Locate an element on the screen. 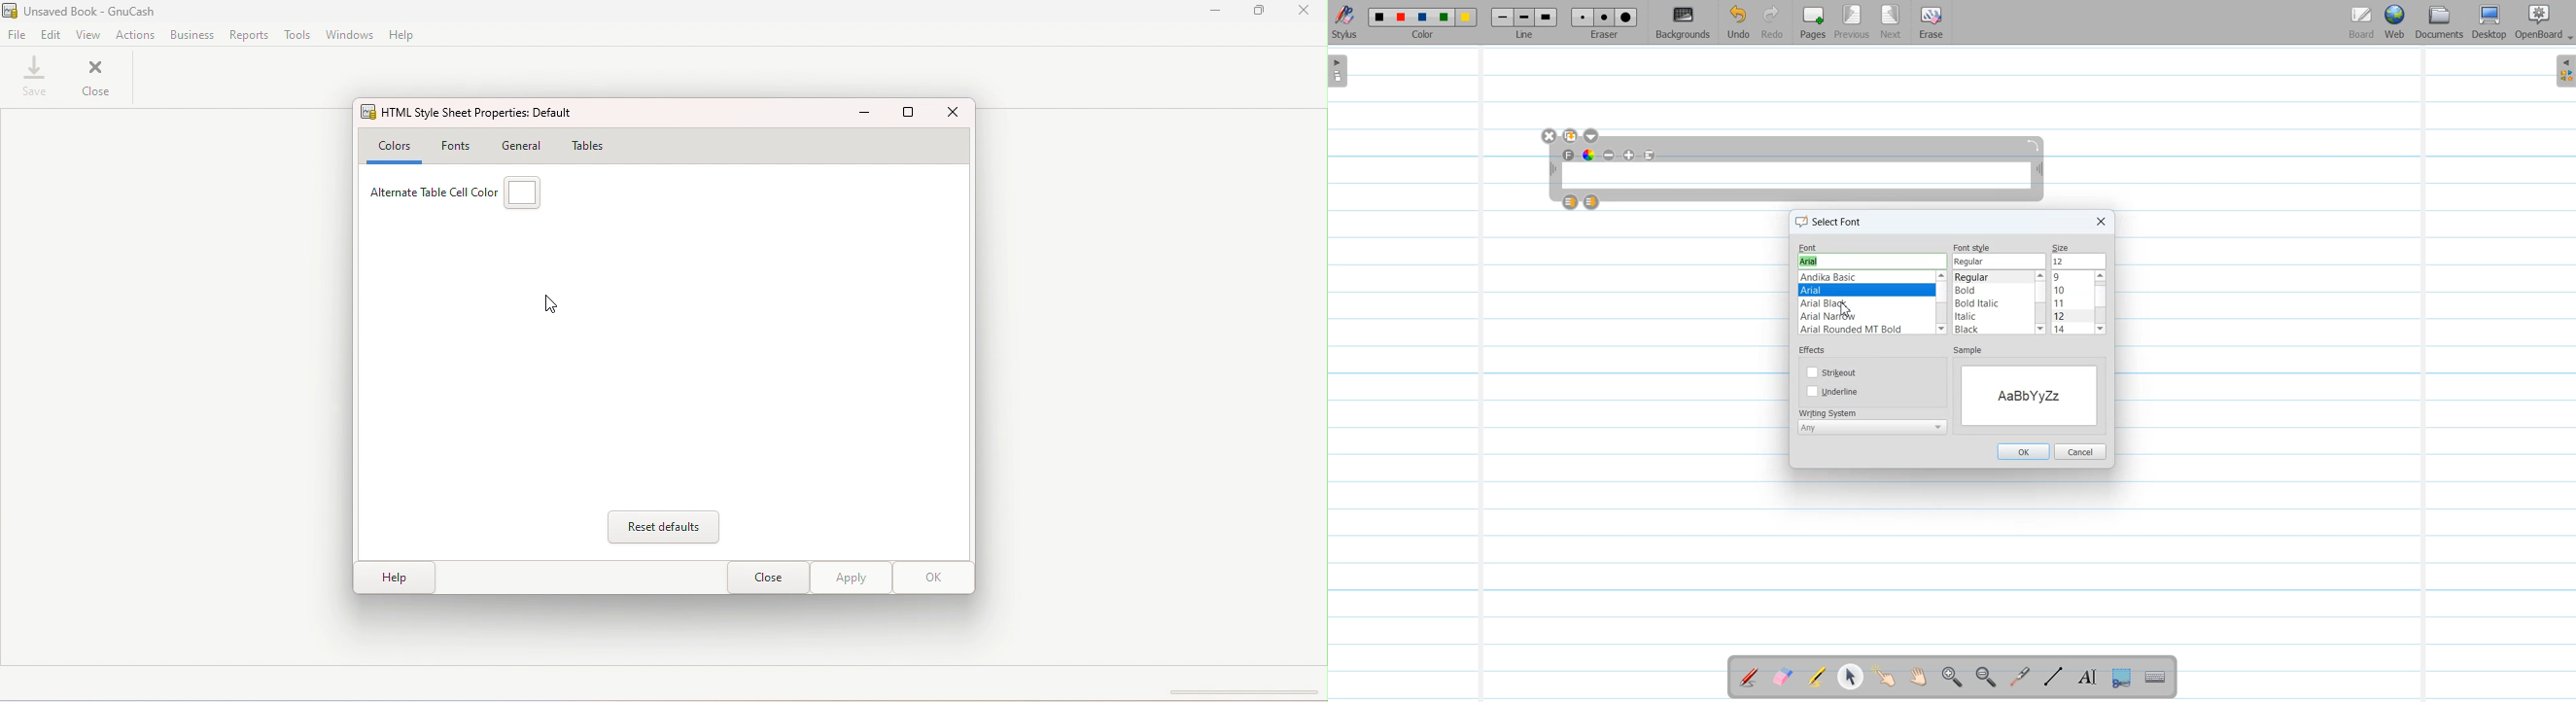 This screenshot has height=728, width=2576. actions is located at coordinates (134, 36).